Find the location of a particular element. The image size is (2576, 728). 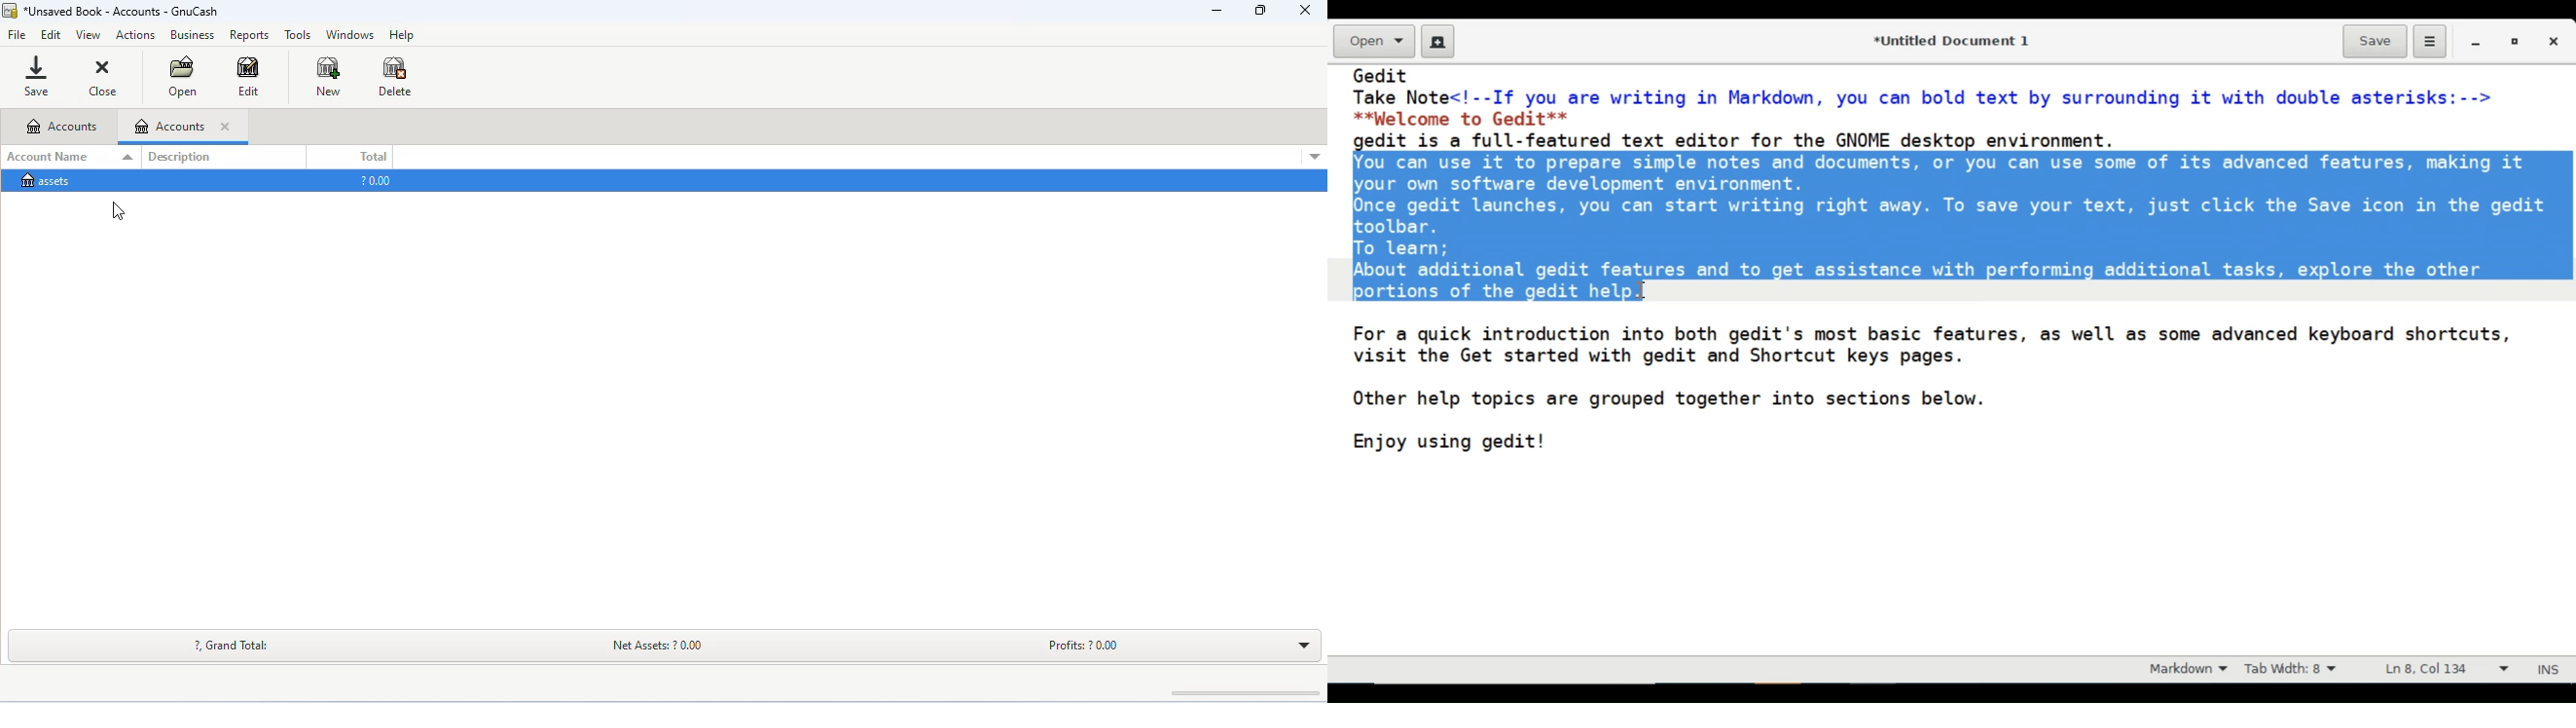

*unsaved book - accounts - gnucash is located at coordinates (126, 12).